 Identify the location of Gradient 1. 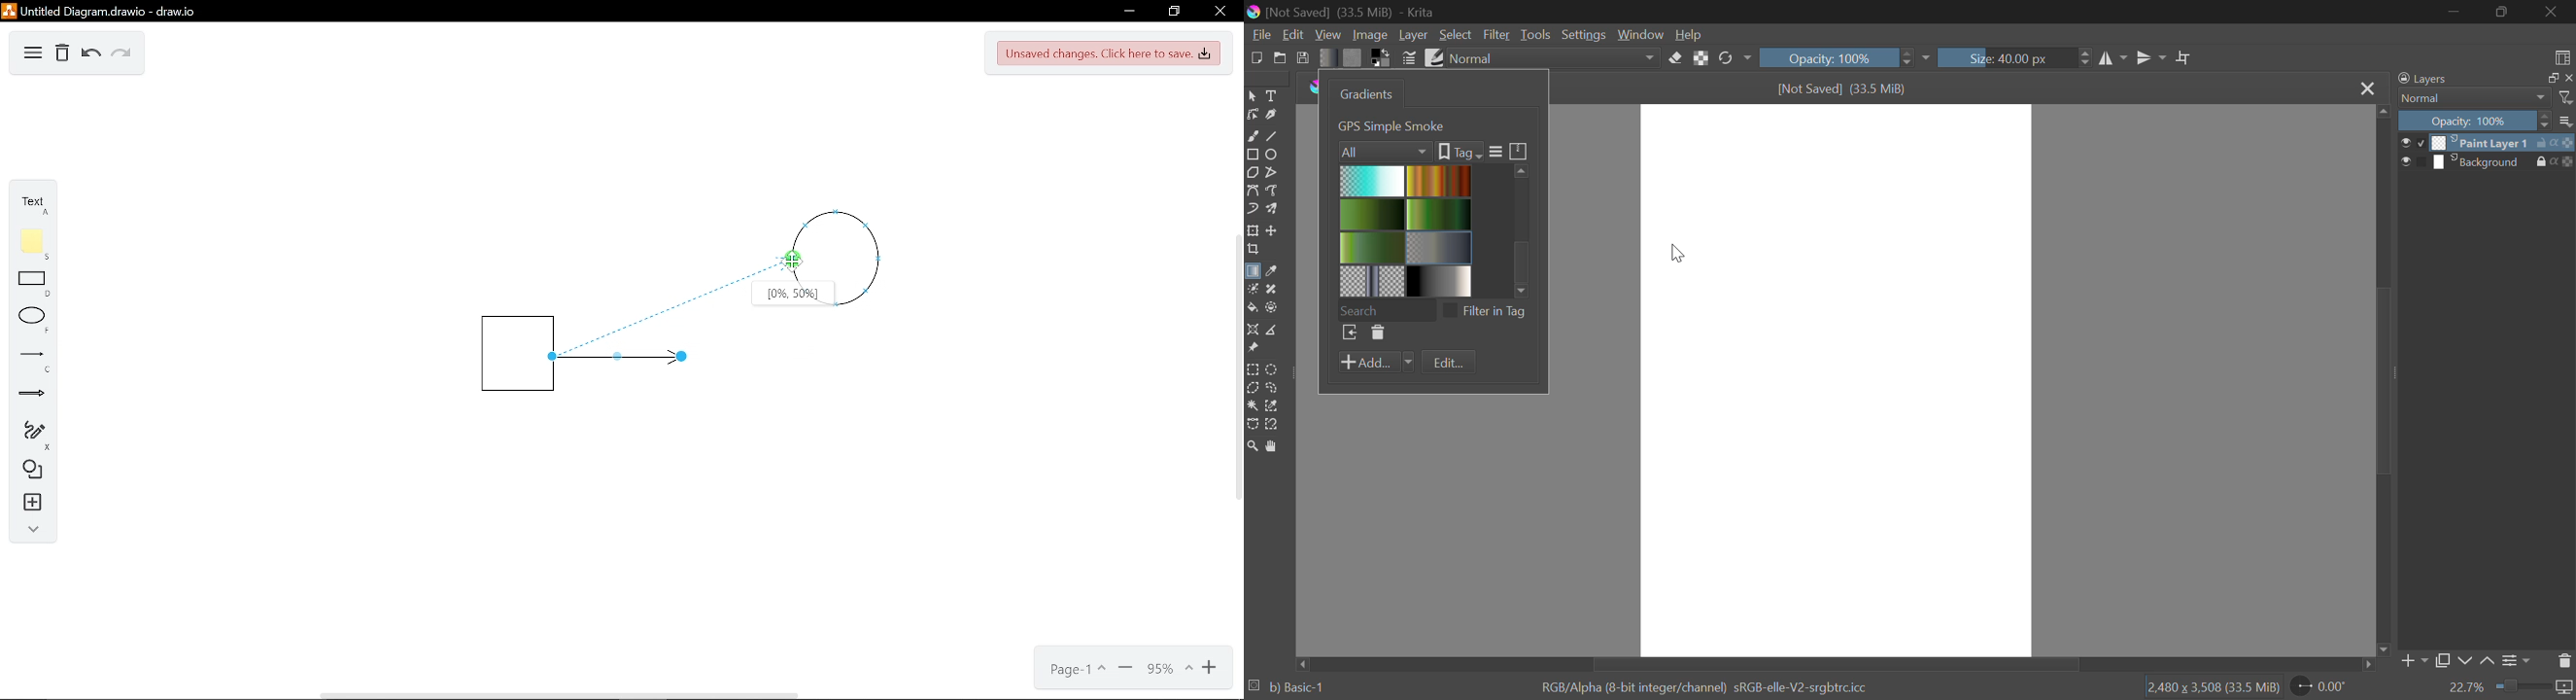
(1372, 181).